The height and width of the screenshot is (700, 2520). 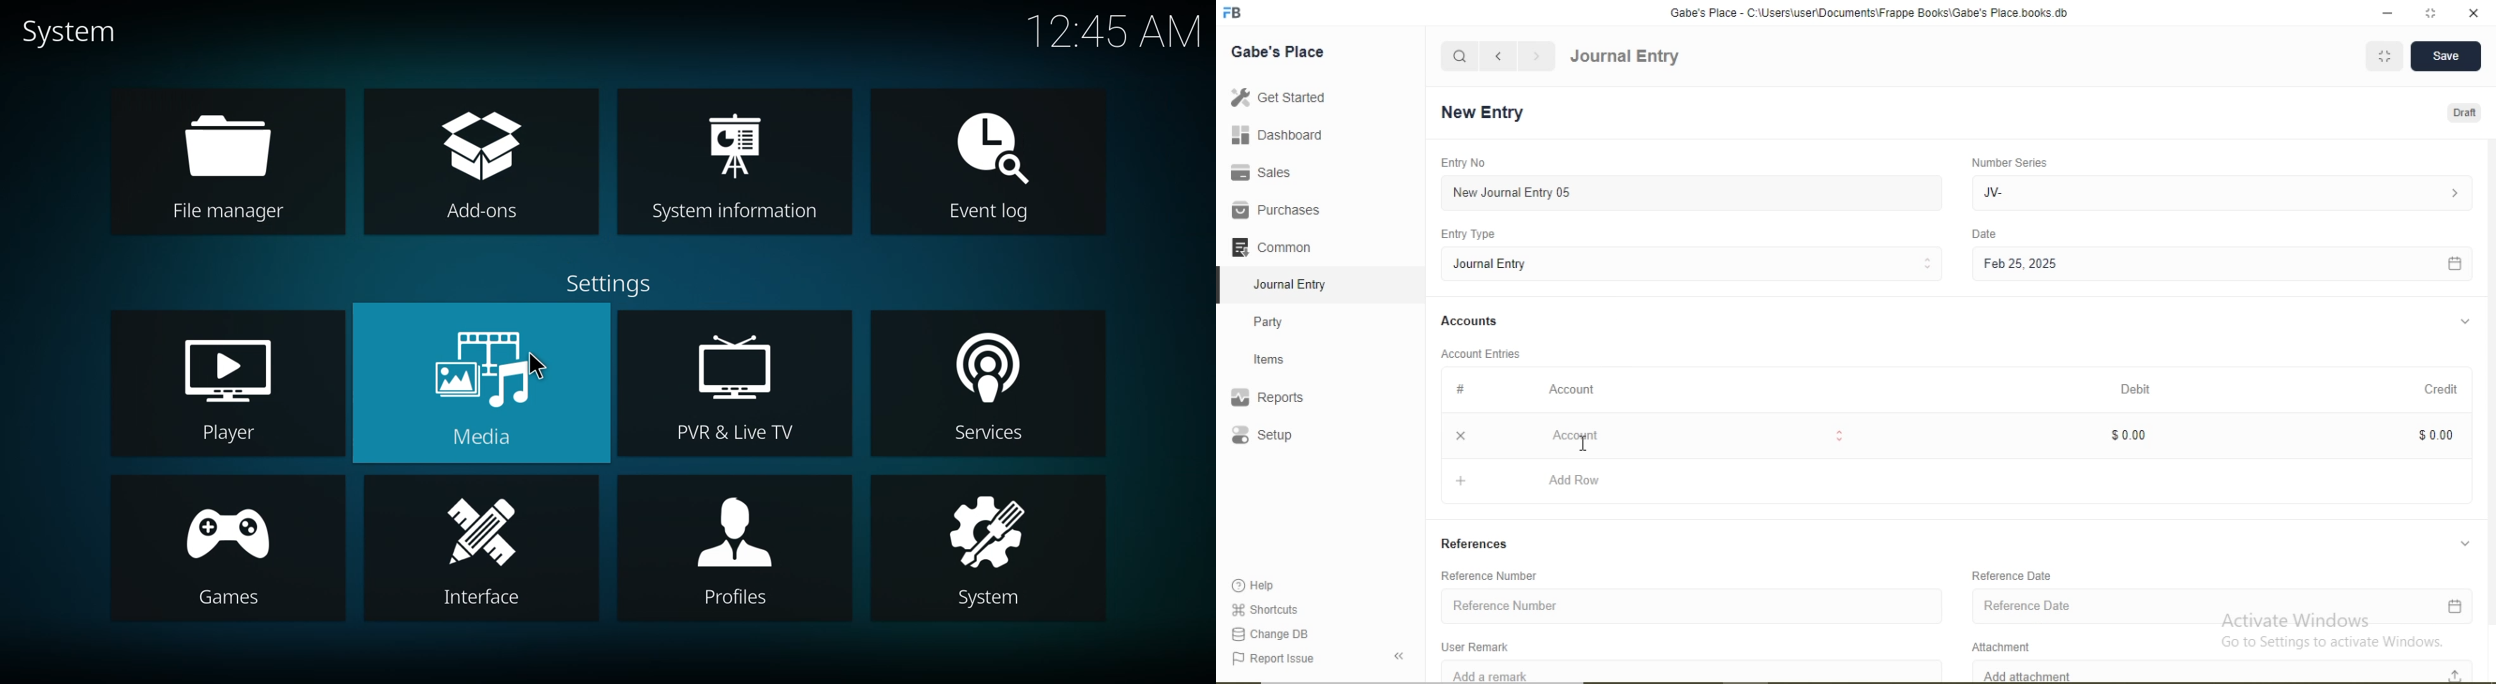 What do you see at coordinates (988, 161) in the screenshot?
I see `event log` at bounding box center [988, 161].